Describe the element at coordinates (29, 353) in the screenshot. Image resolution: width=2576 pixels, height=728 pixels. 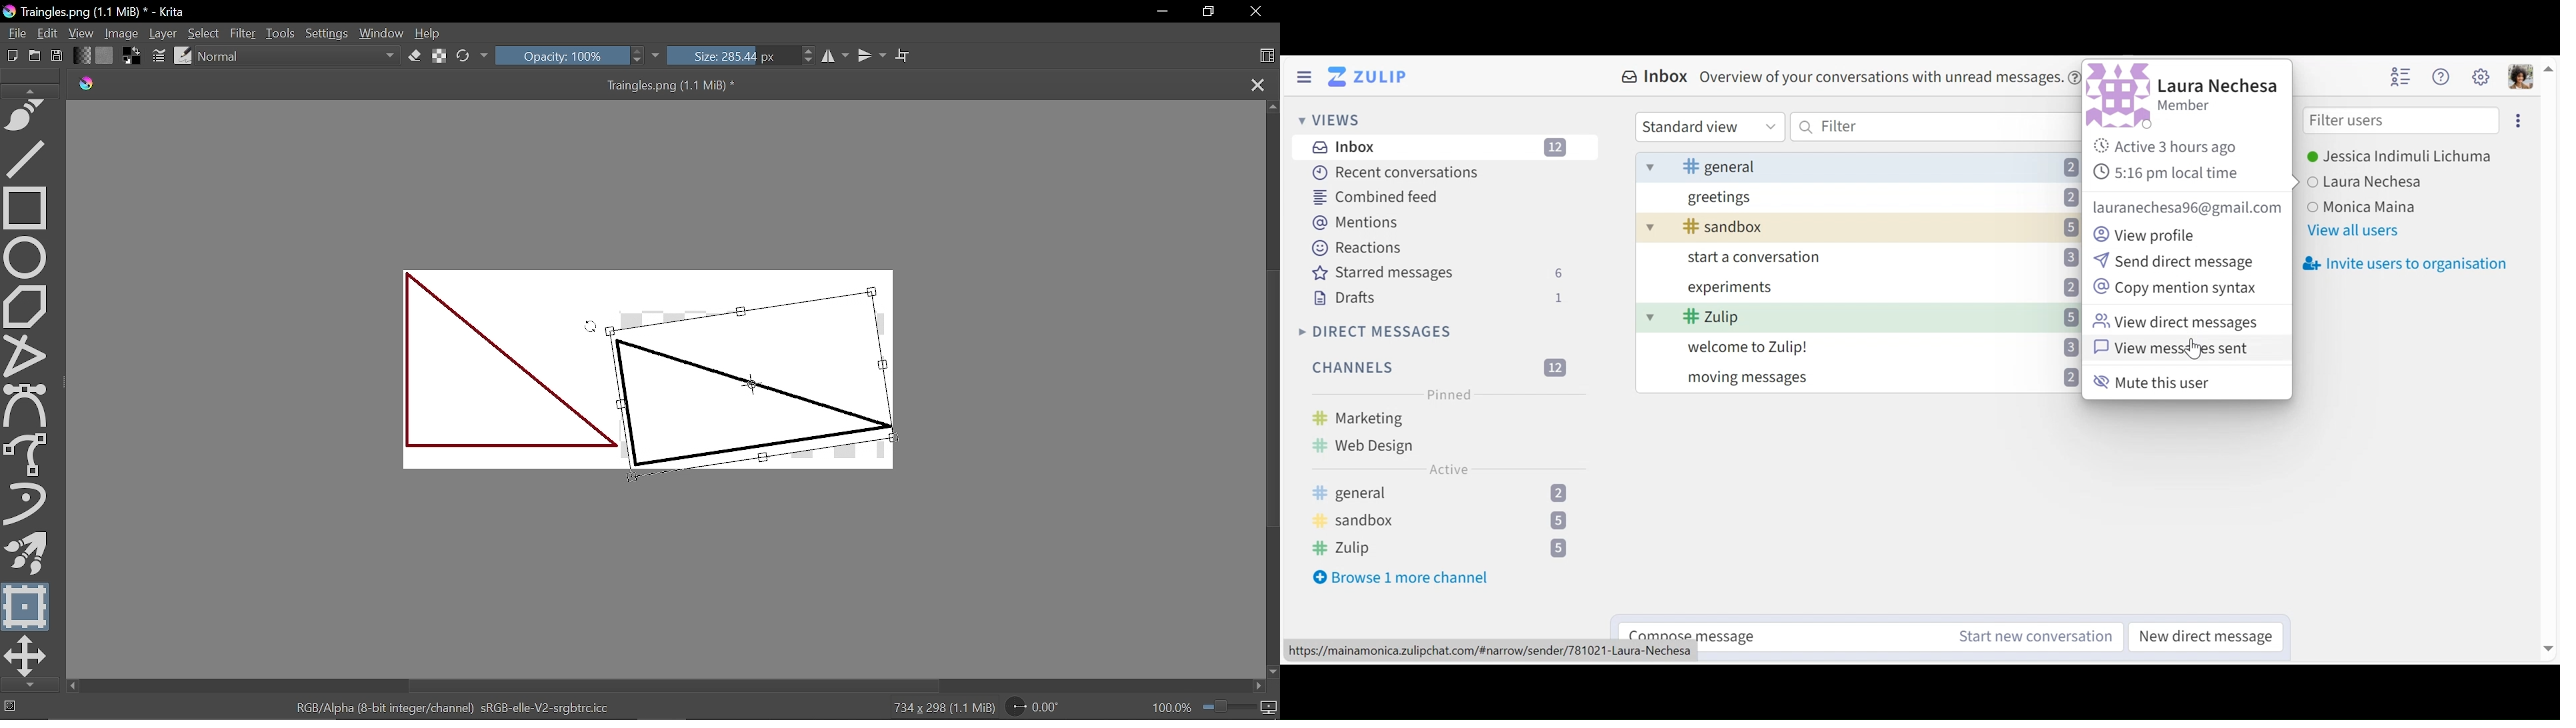
I see `Polyline tool` at that location.